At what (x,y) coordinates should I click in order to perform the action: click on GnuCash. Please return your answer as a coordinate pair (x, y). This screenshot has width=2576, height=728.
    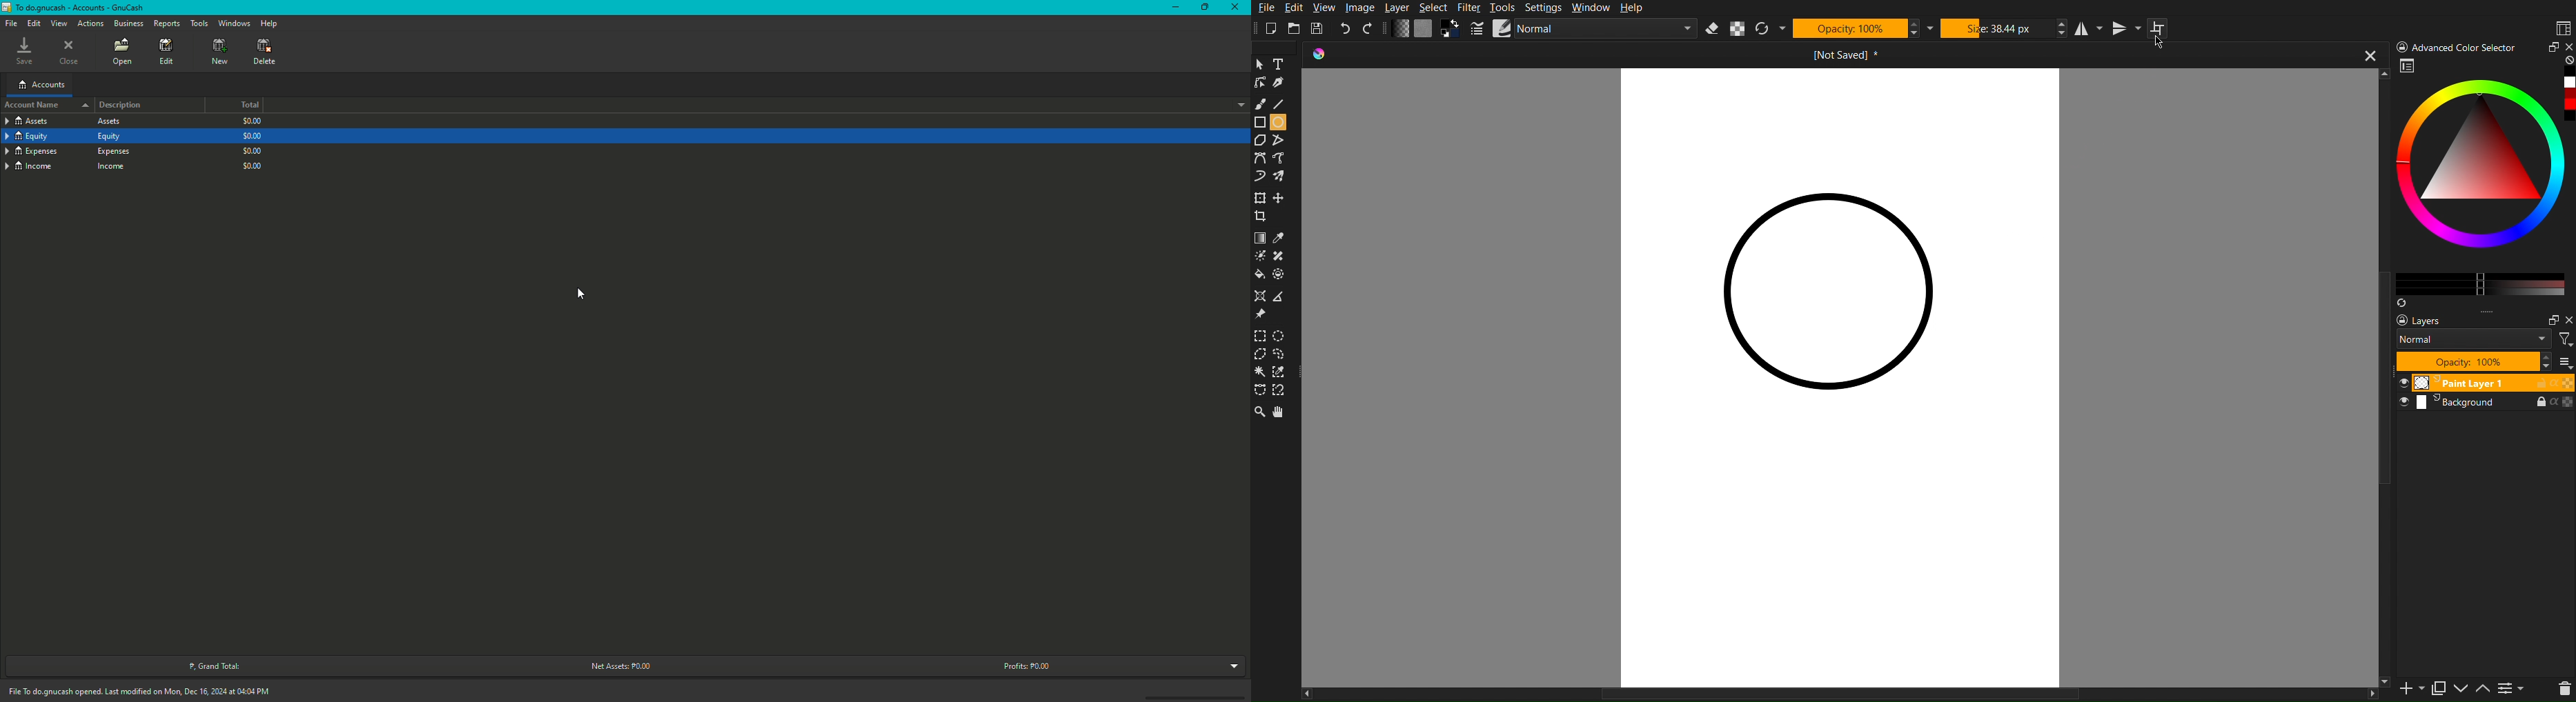
    Looking at the image, I should click on (74, 8).